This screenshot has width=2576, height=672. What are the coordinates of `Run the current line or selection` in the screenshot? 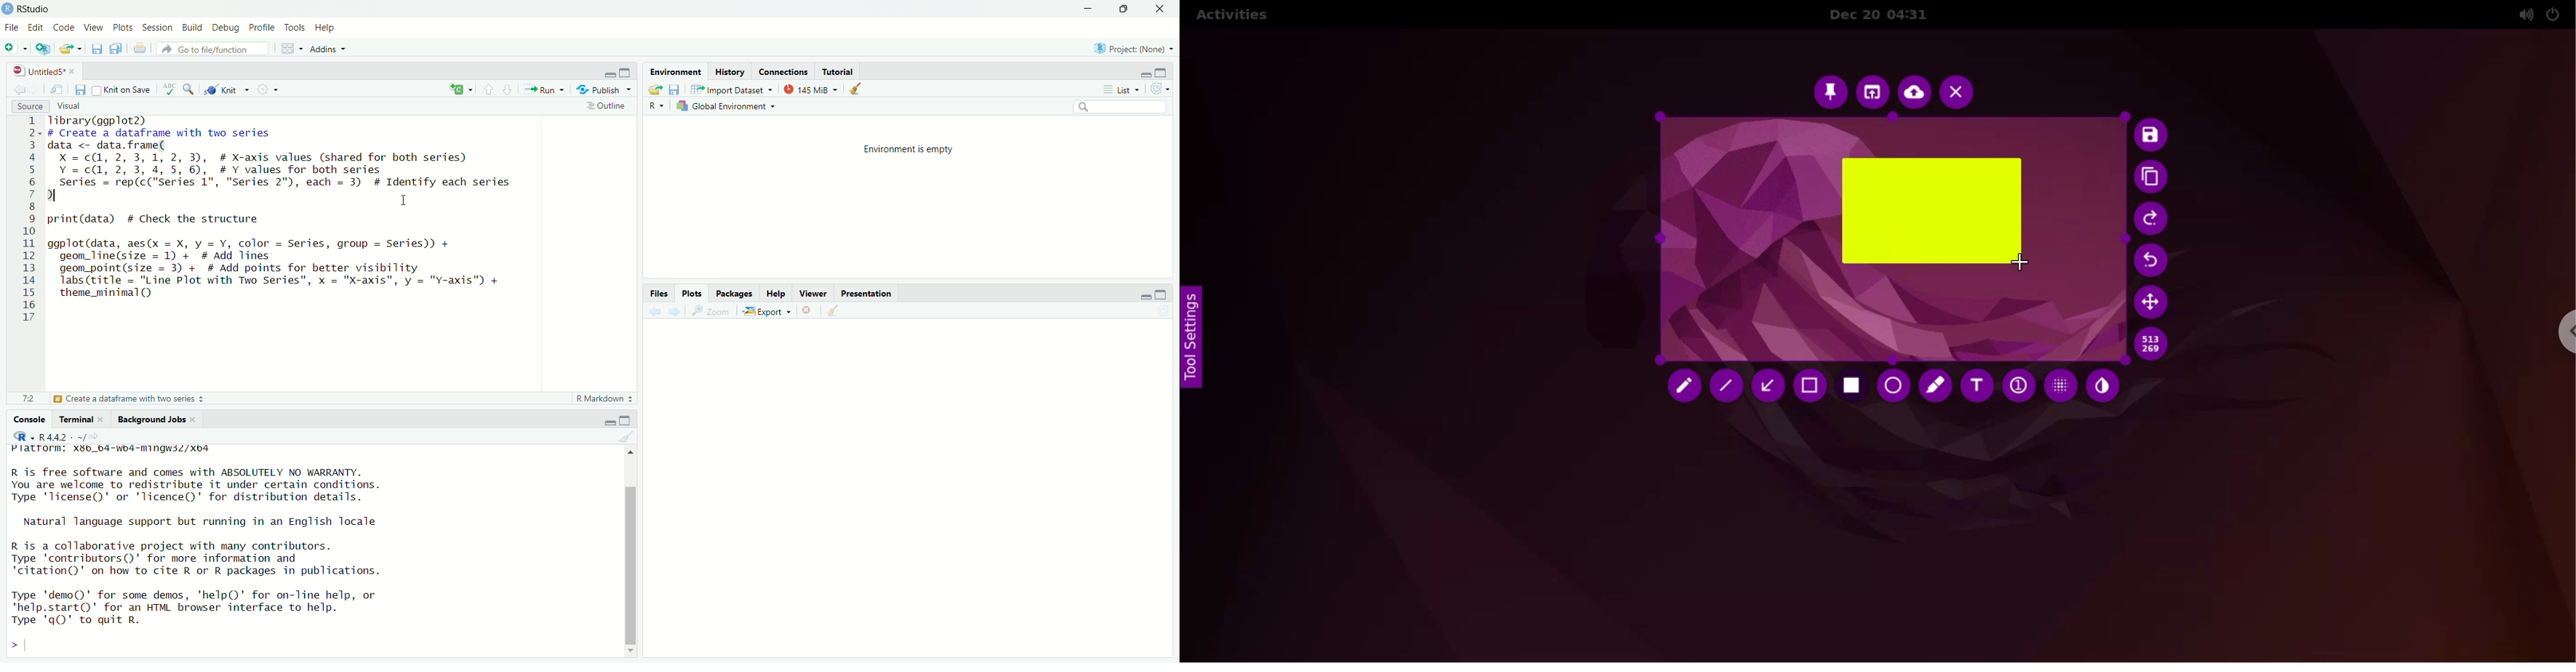 It's located at (543, 89).